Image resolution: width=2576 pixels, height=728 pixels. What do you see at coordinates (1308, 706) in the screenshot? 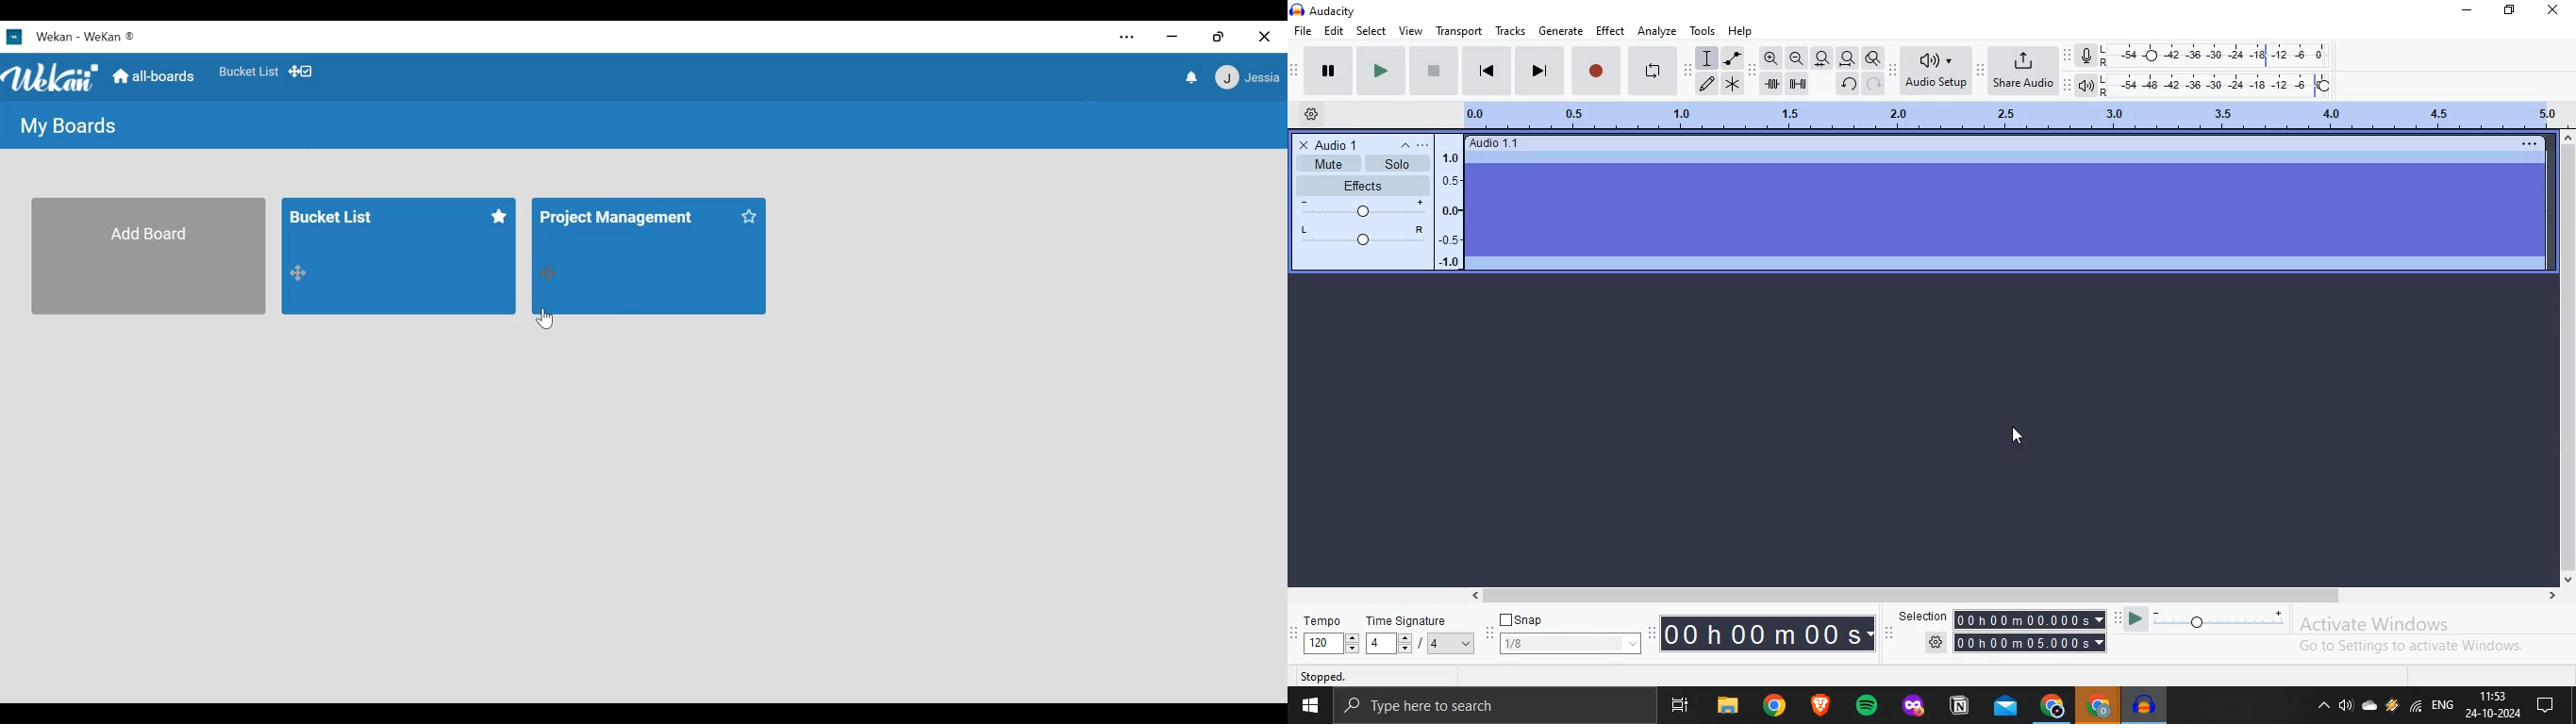
I see `Window` at bounding box center [1308, 706].